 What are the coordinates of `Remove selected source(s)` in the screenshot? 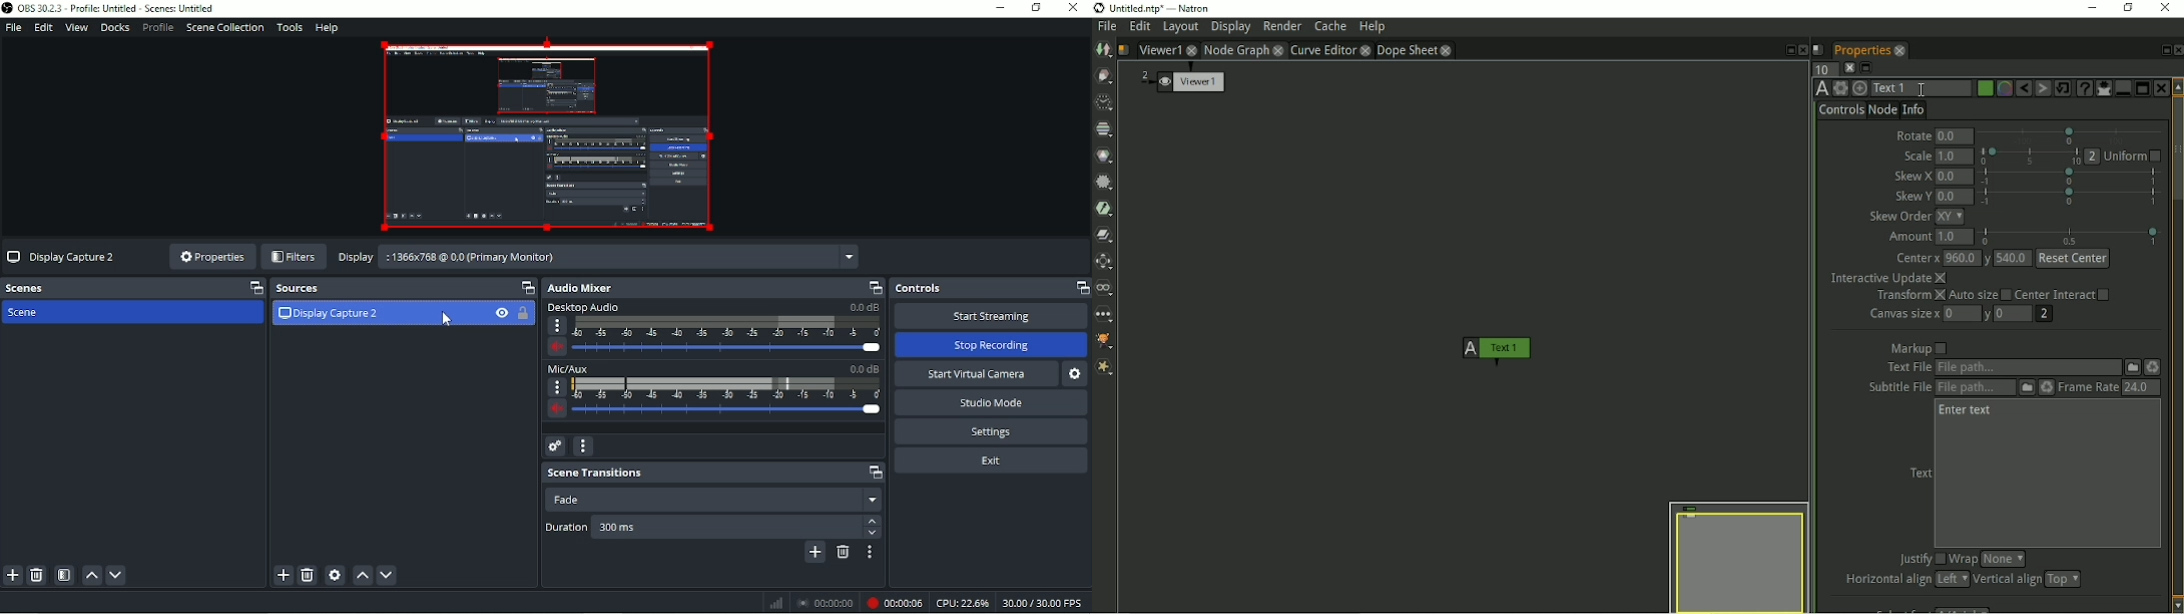 It's located at (307, 576).